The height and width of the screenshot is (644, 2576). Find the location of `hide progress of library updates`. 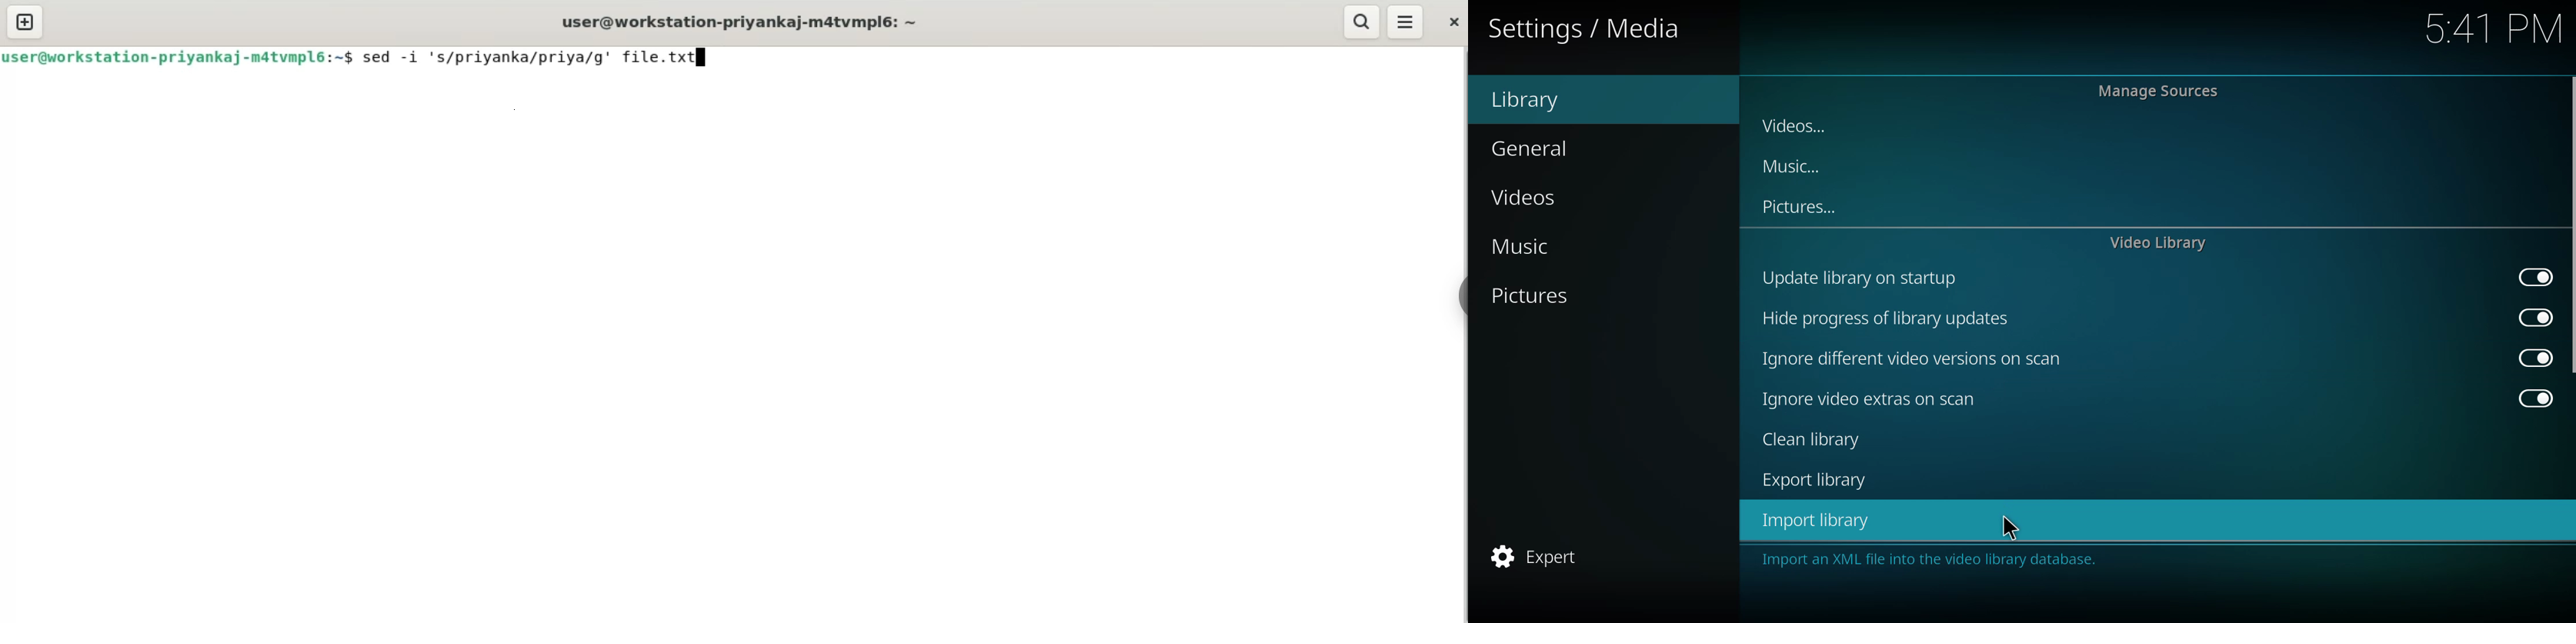

hide progress of library updates is located at coordinates (2157, 318).